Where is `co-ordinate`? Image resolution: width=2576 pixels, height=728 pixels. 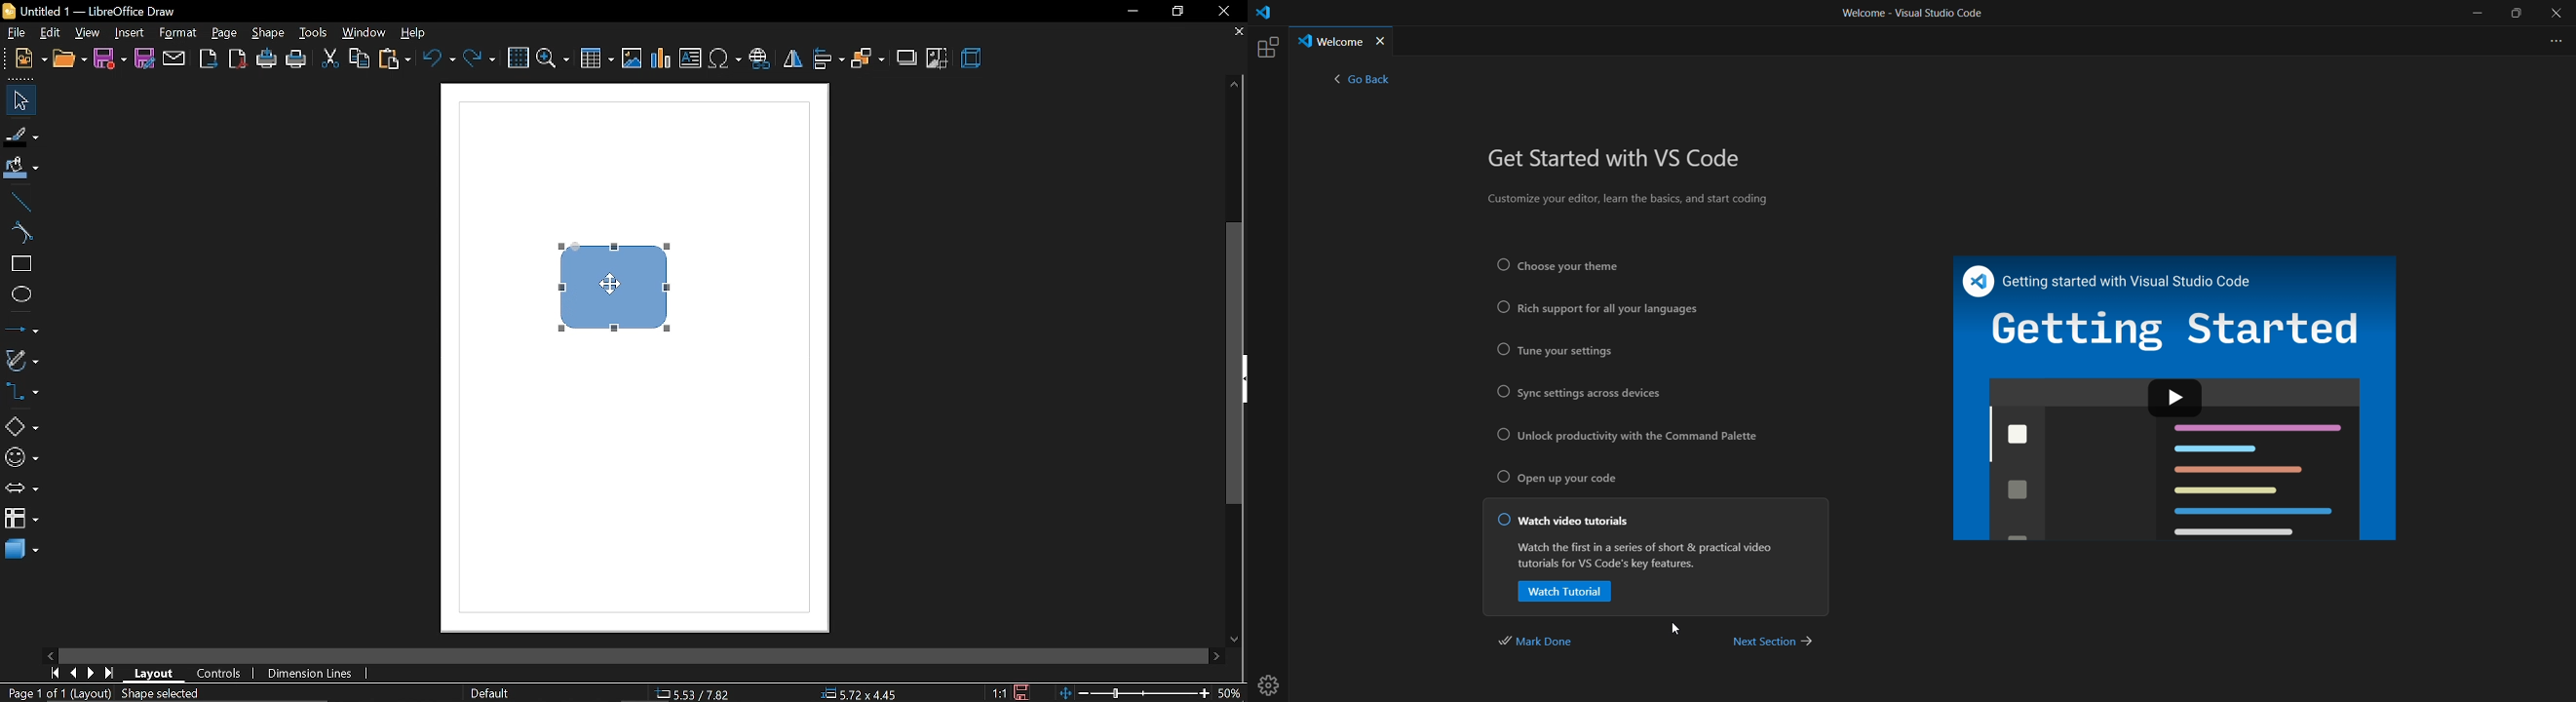
co-ordinate is located at coordinates (695, 693).